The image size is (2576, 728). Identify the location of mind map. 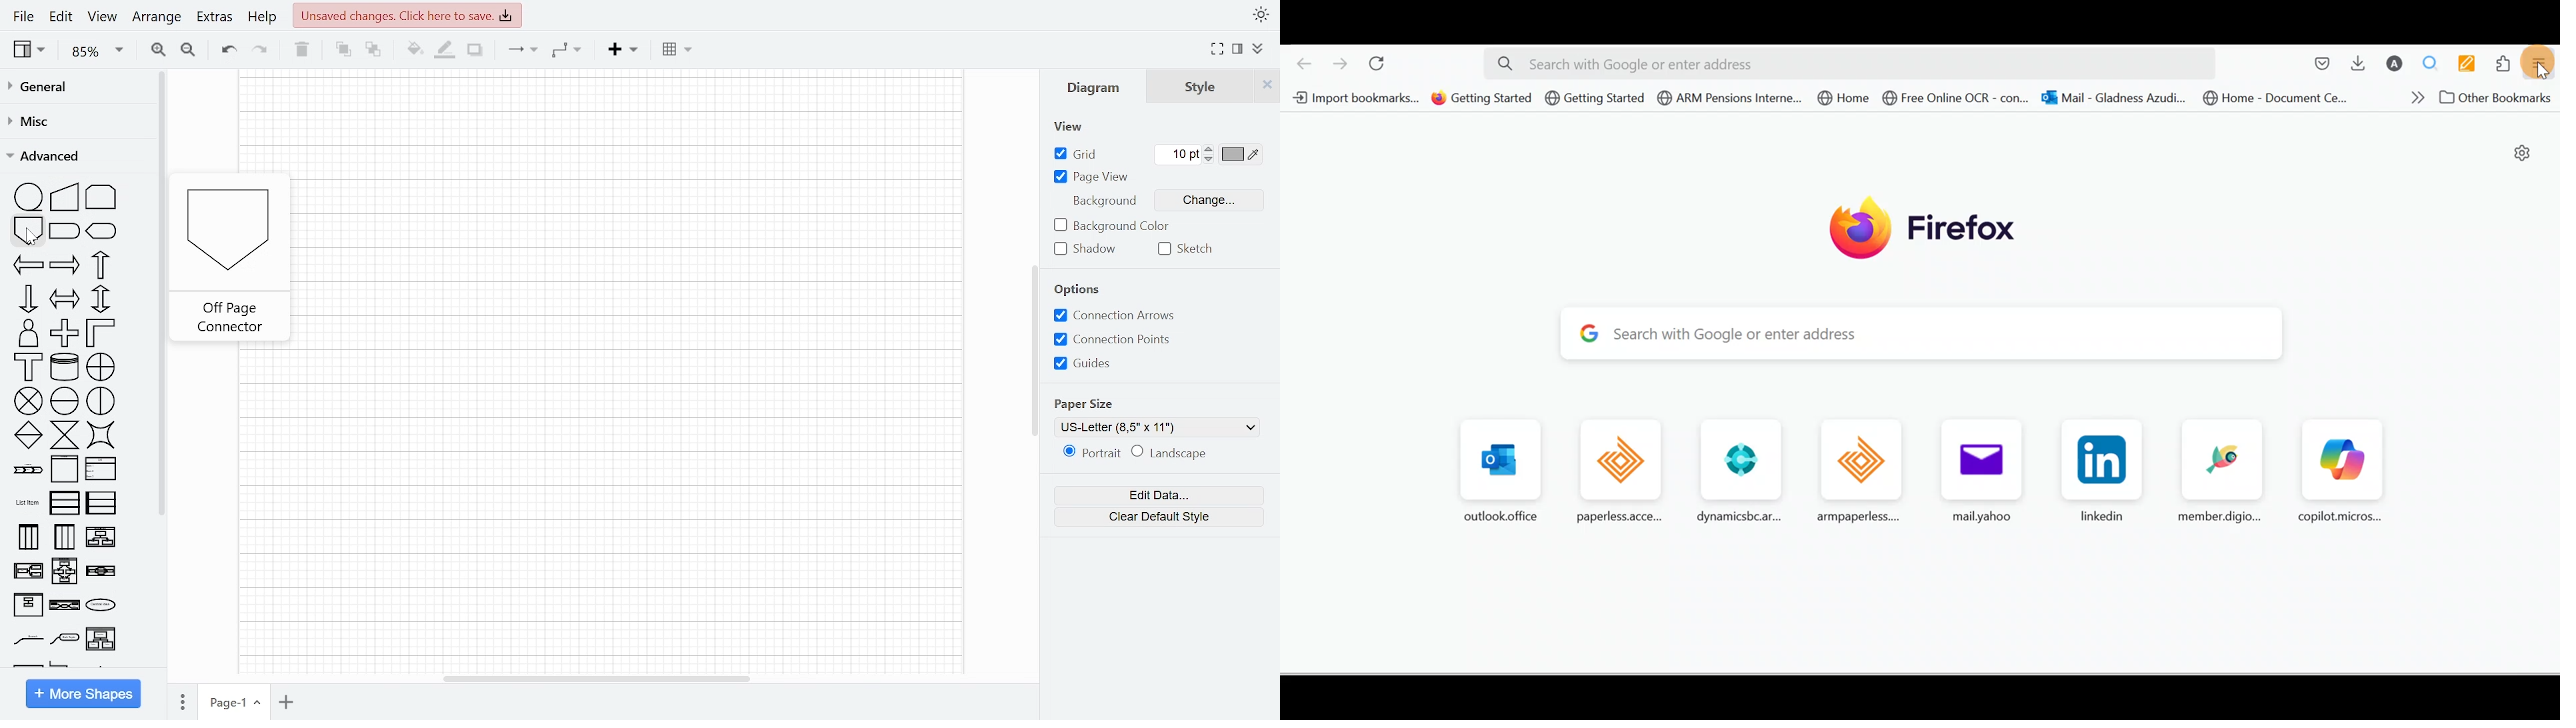
(29, 606).